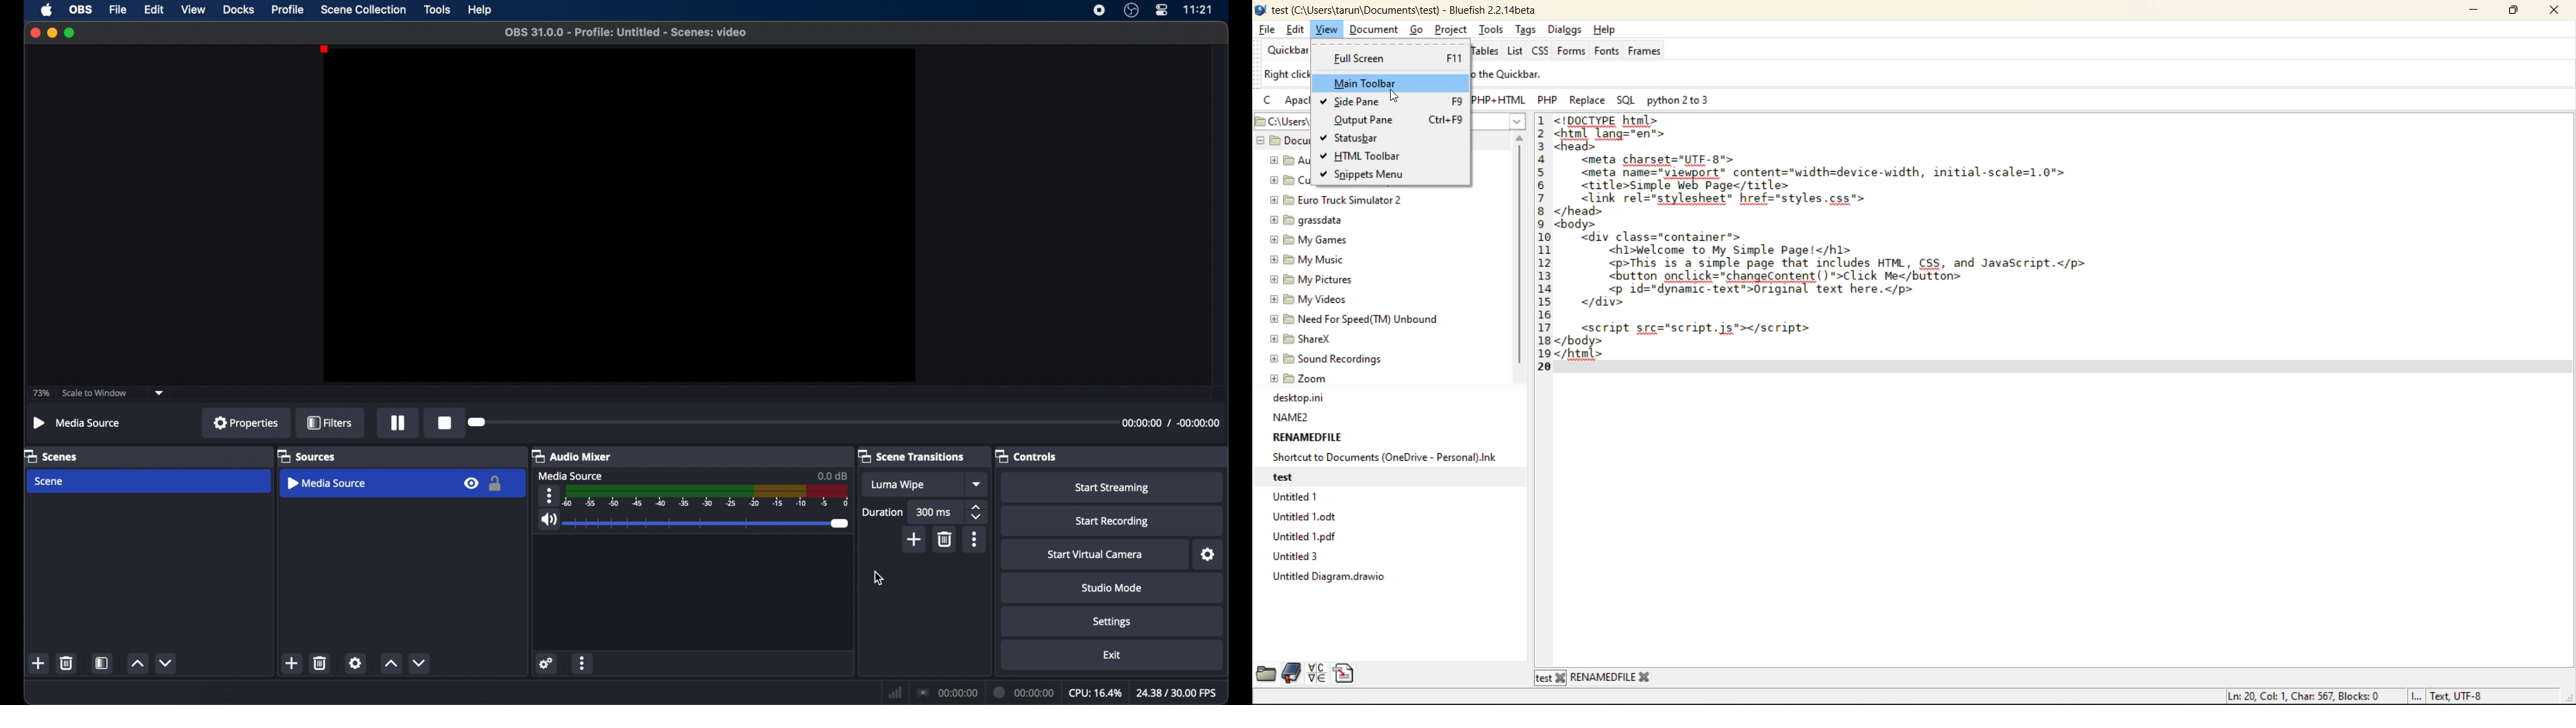  I want to click on close, so click(2550, 12).